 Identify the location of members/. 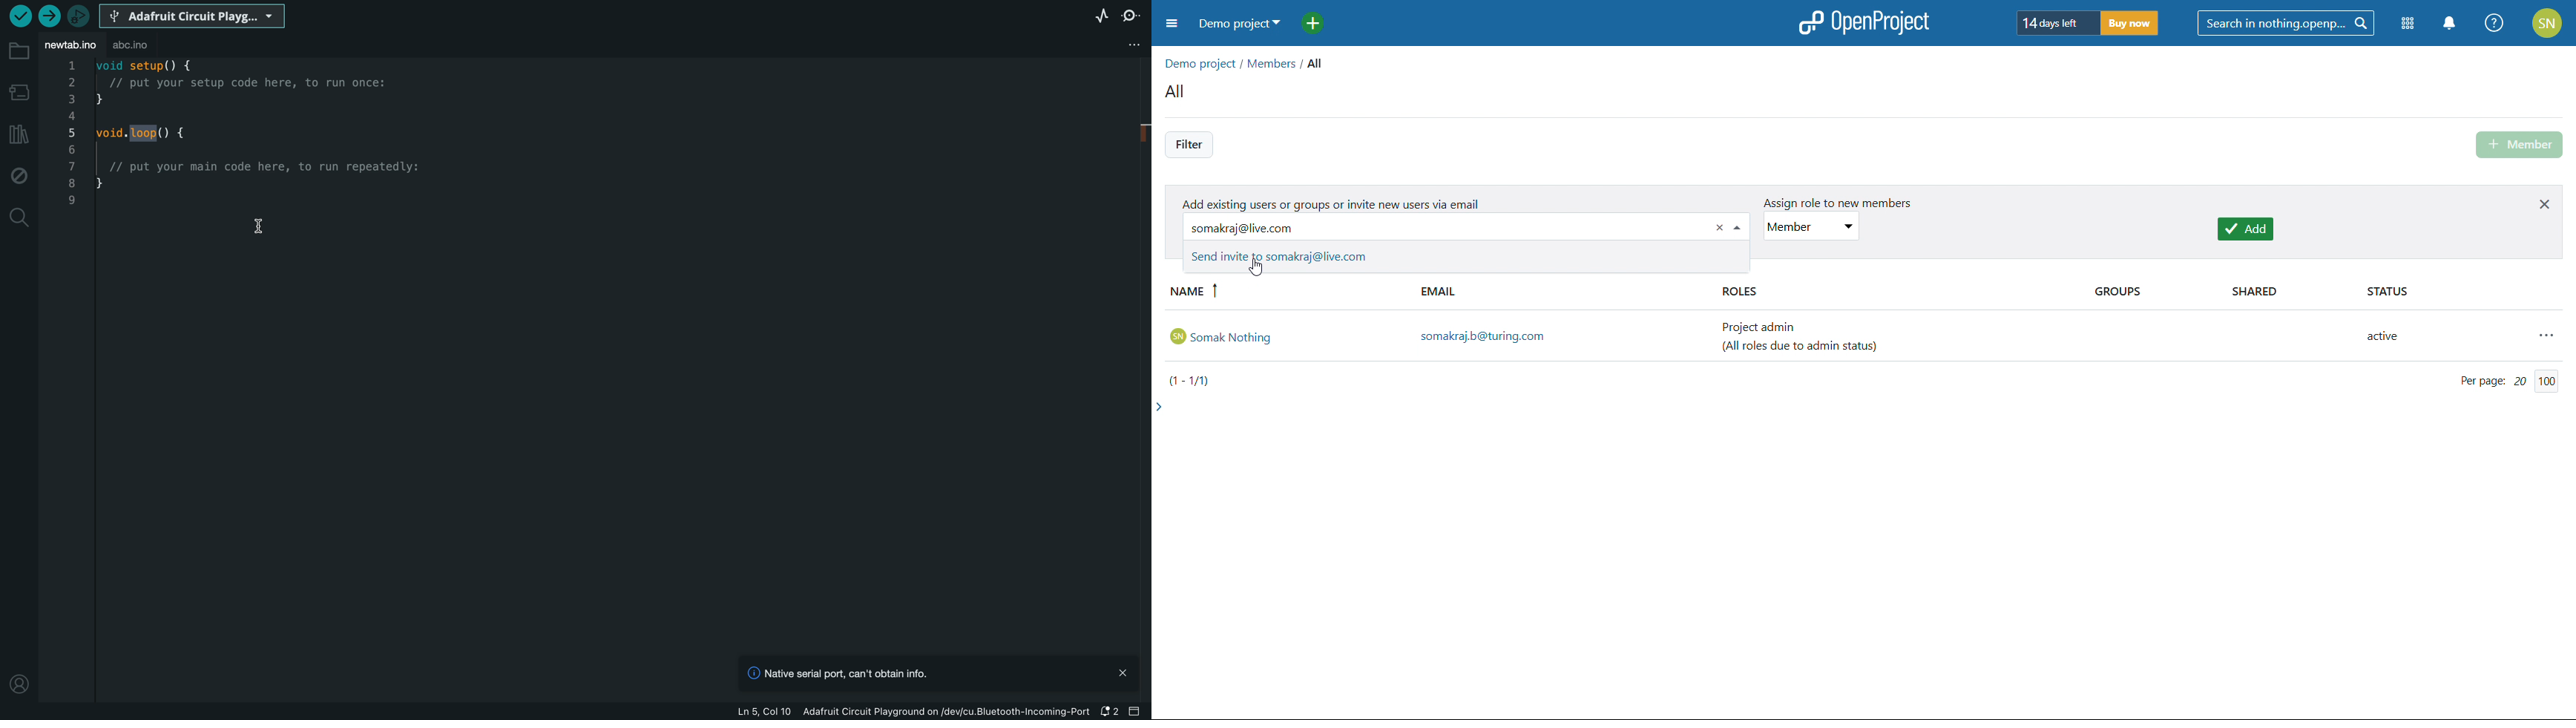
(1276, 65).